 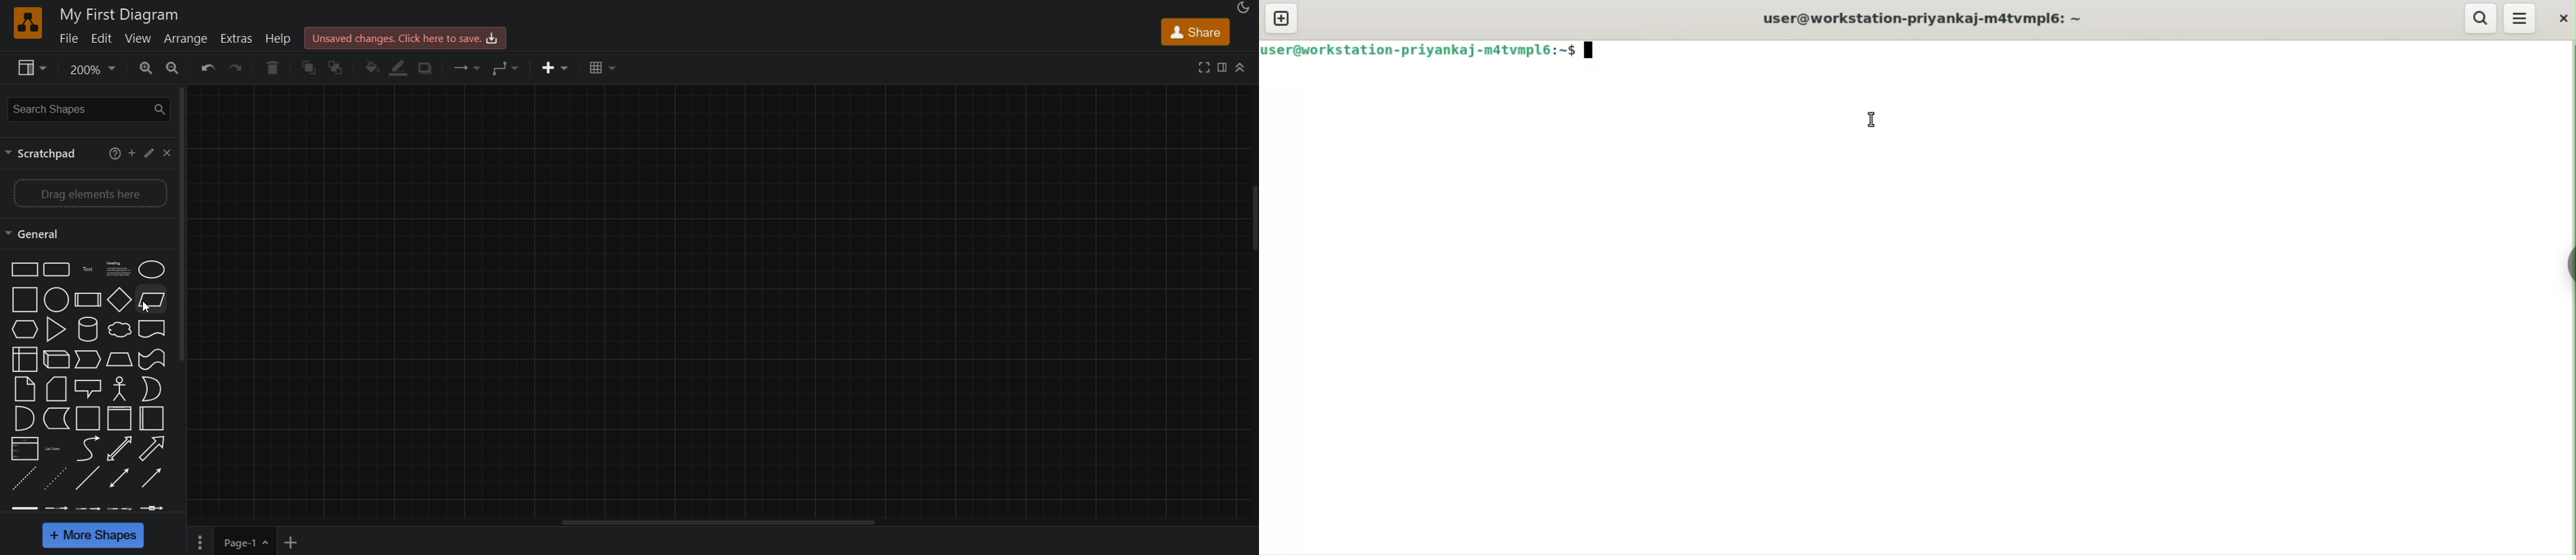 What do you see at coordinates (718, 308) in the screenshot?
I see `canvas set to 200%` at bounding box center [718, 308].